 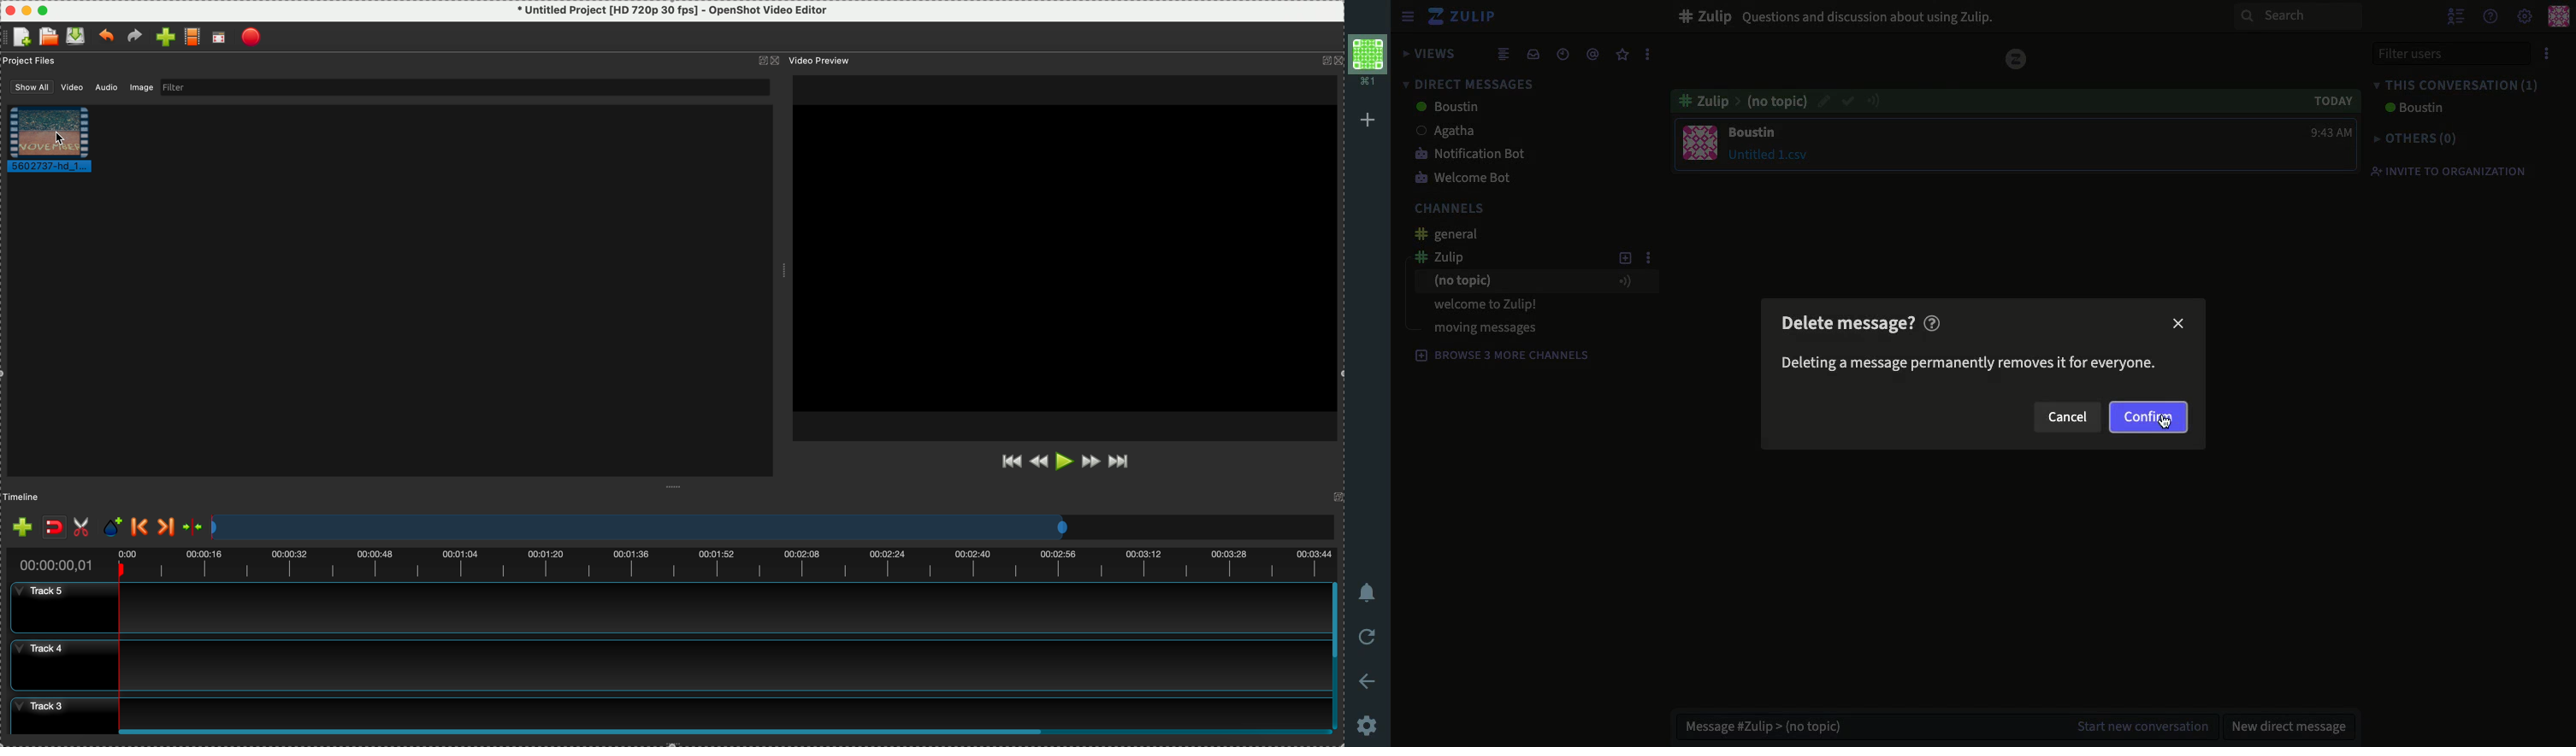 What do you see at coordinates (2547, 55) in the screenshot?
I see `options` at bounding box center [2547, 55].